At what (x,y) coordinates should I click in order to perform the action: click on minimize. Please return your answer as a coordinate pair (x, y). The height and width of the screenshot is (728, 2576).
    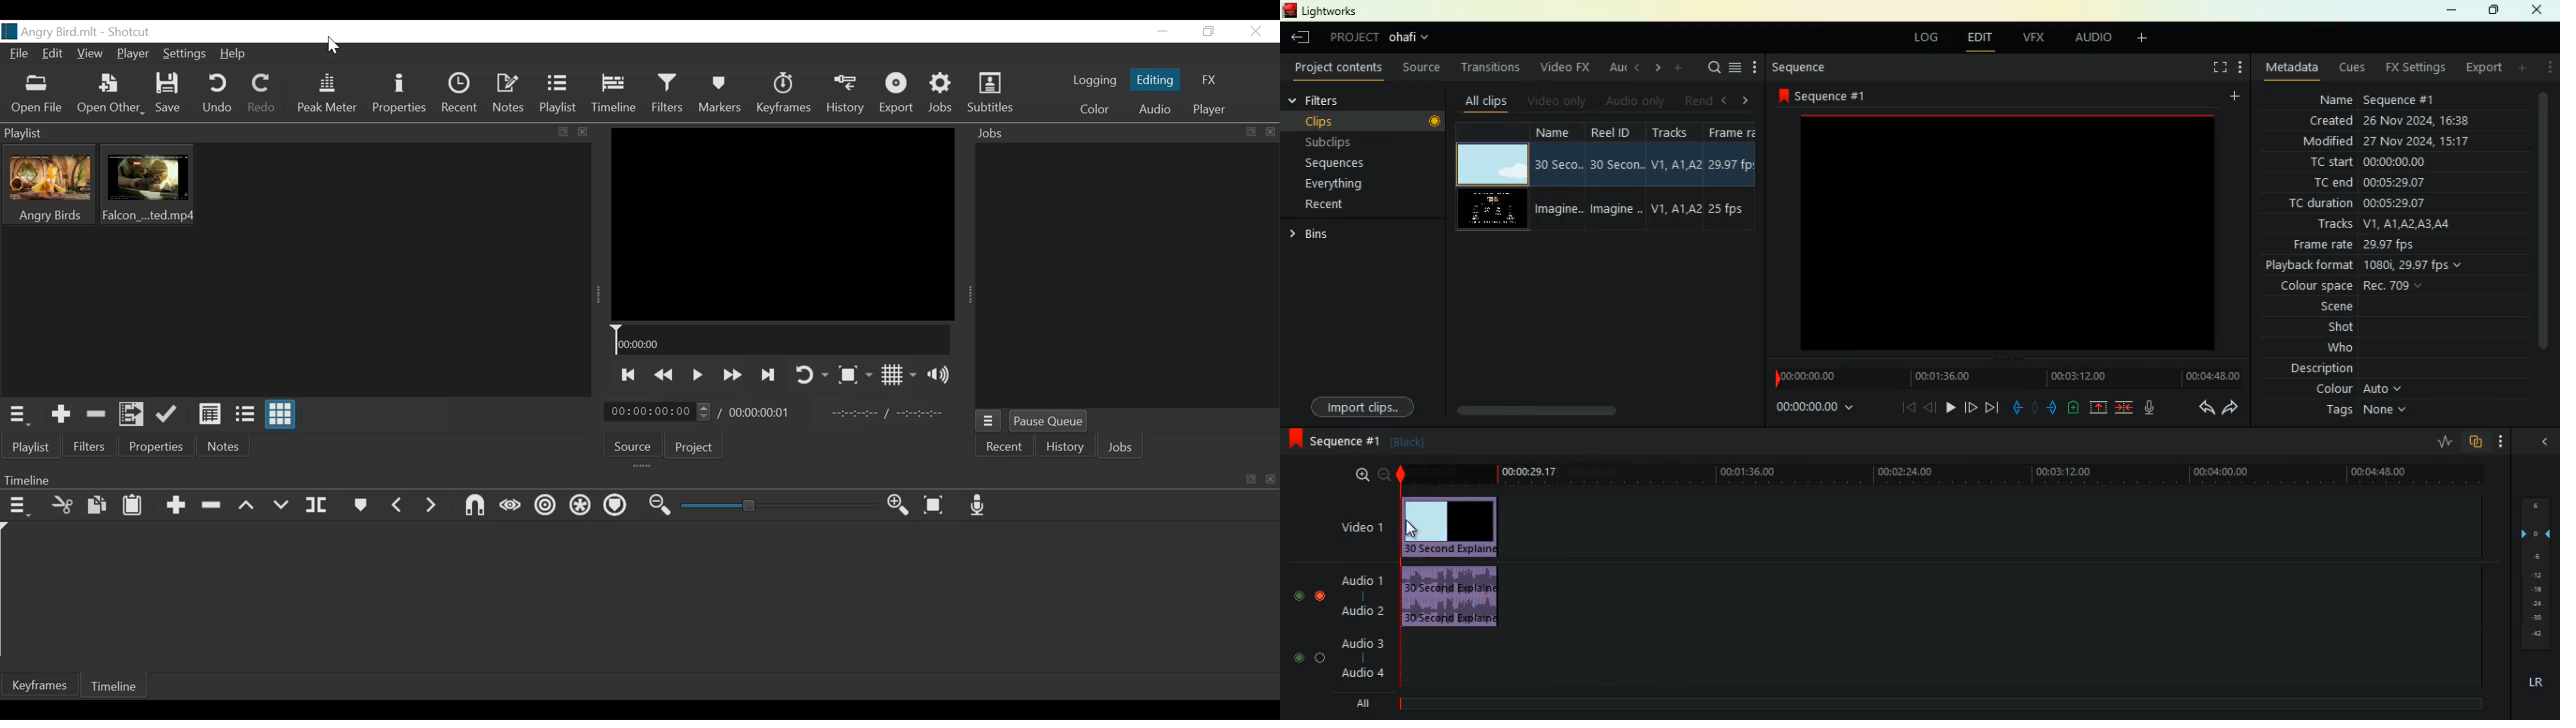
    Looking at the image, I should click on (1165, 31).